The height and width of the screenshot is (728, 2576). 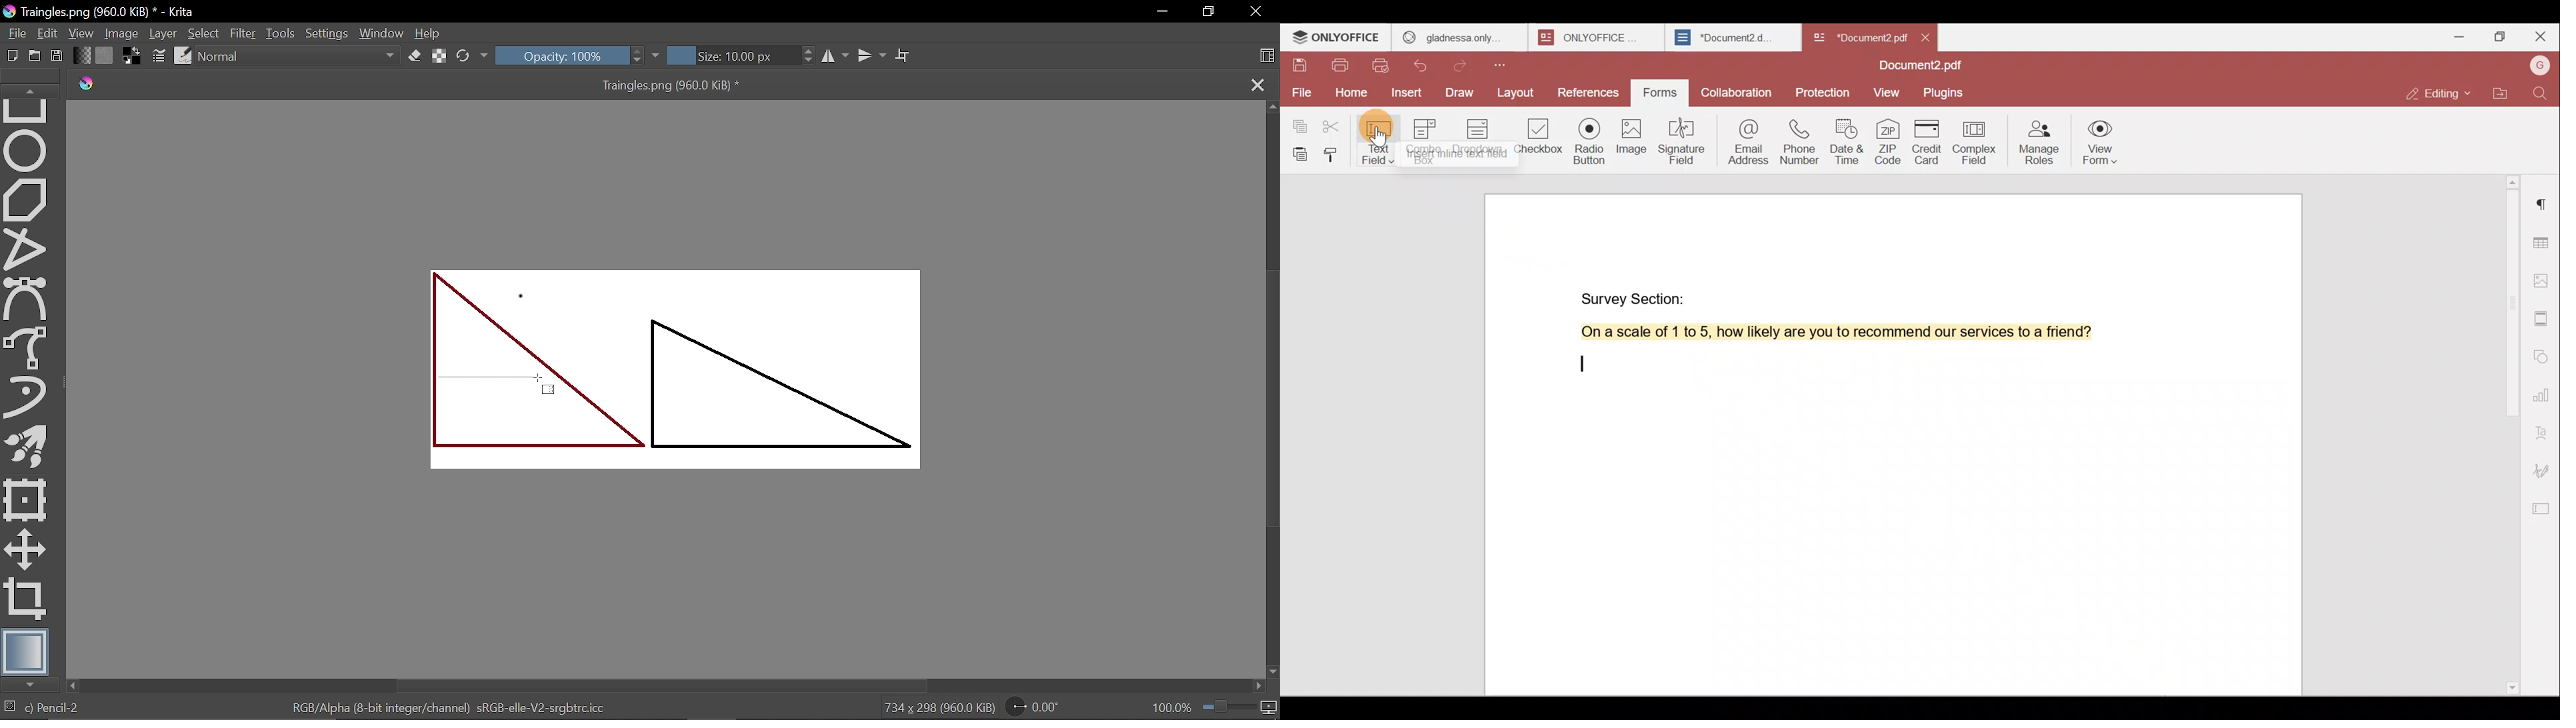 I want to click on Eraser, so click(x=414, y=57).